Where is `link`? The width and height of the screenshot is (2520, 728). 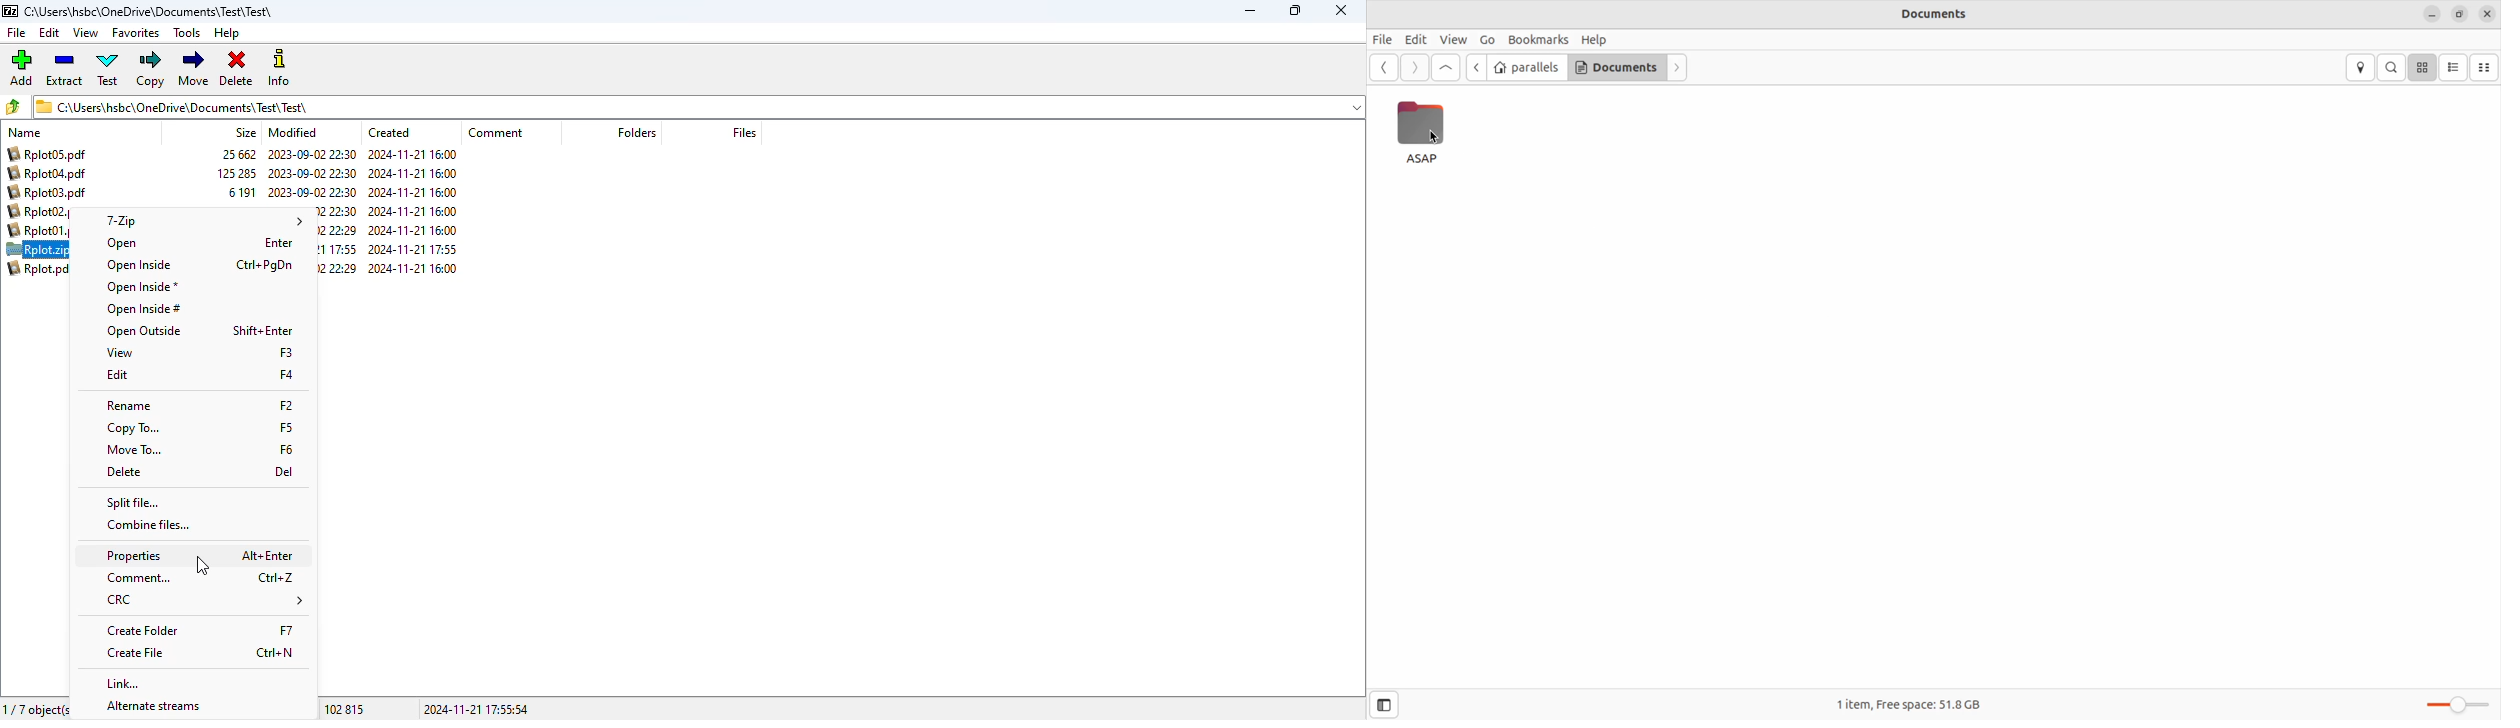
link is located at coordinates (125, 683).